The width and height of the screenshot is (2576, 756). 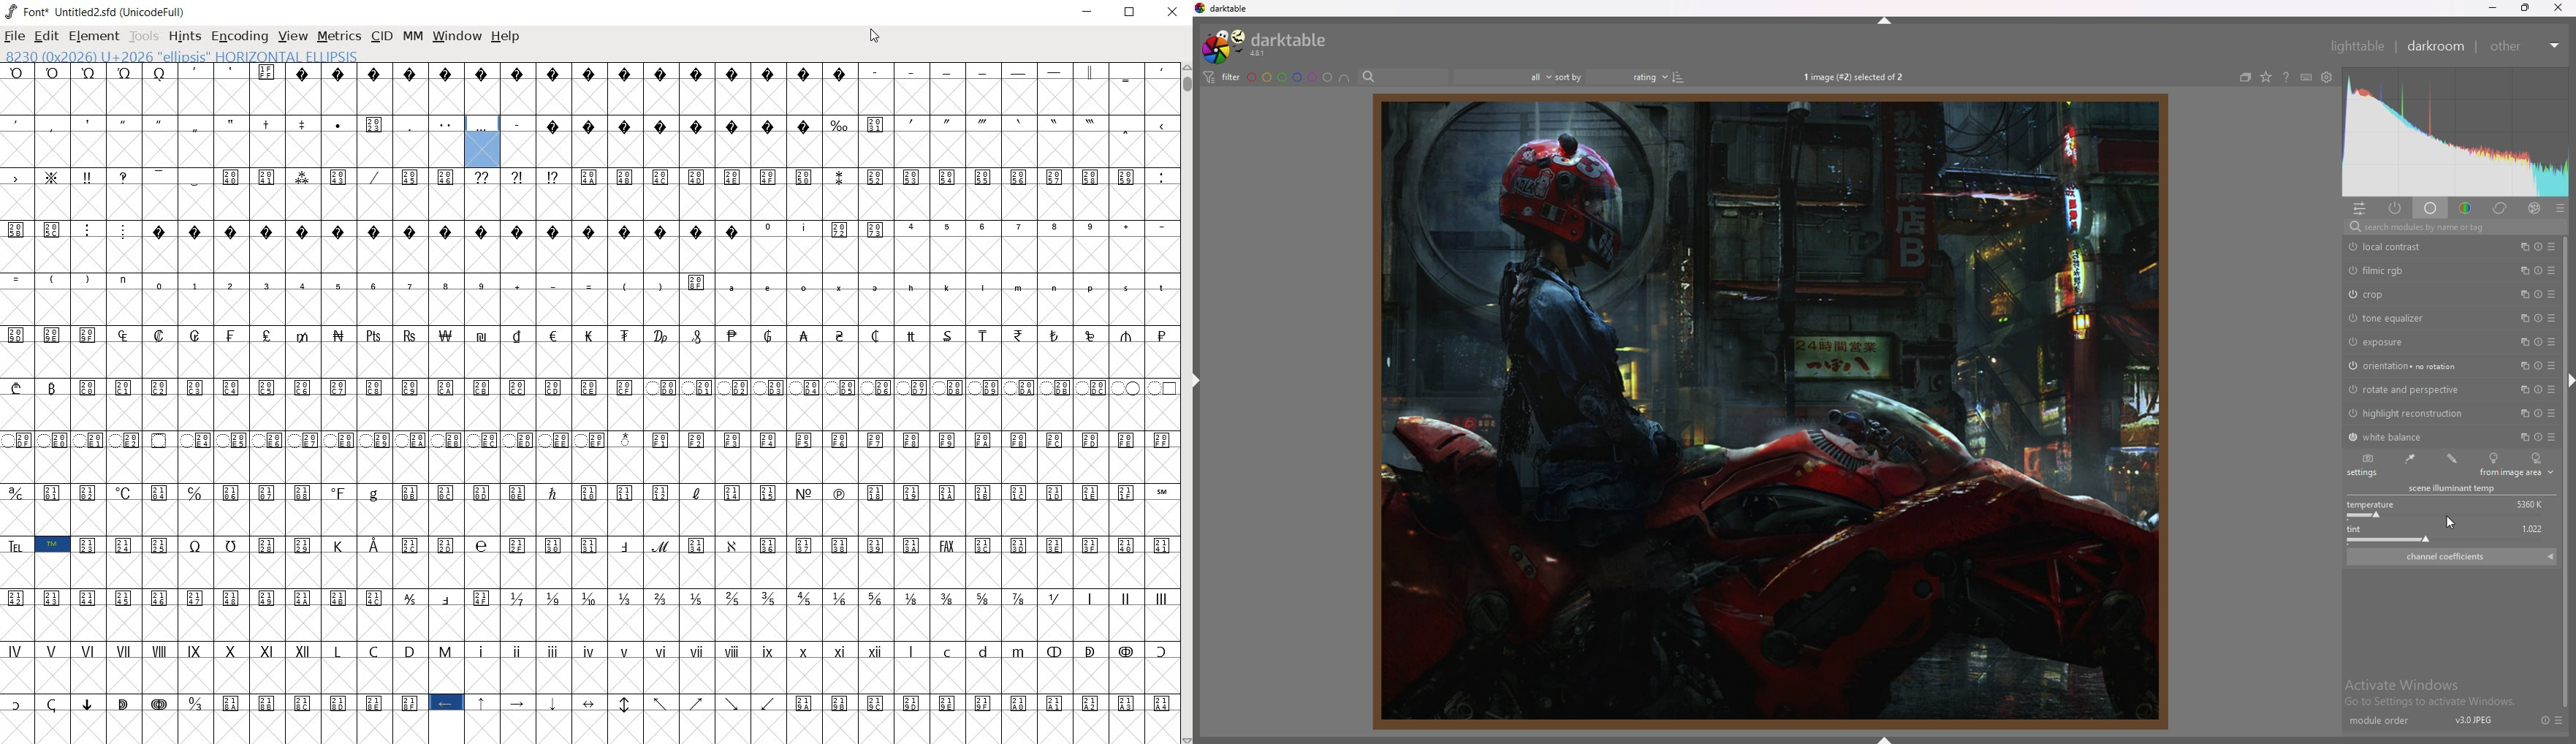 I want to click on reset, so click(x=2539, y=270).